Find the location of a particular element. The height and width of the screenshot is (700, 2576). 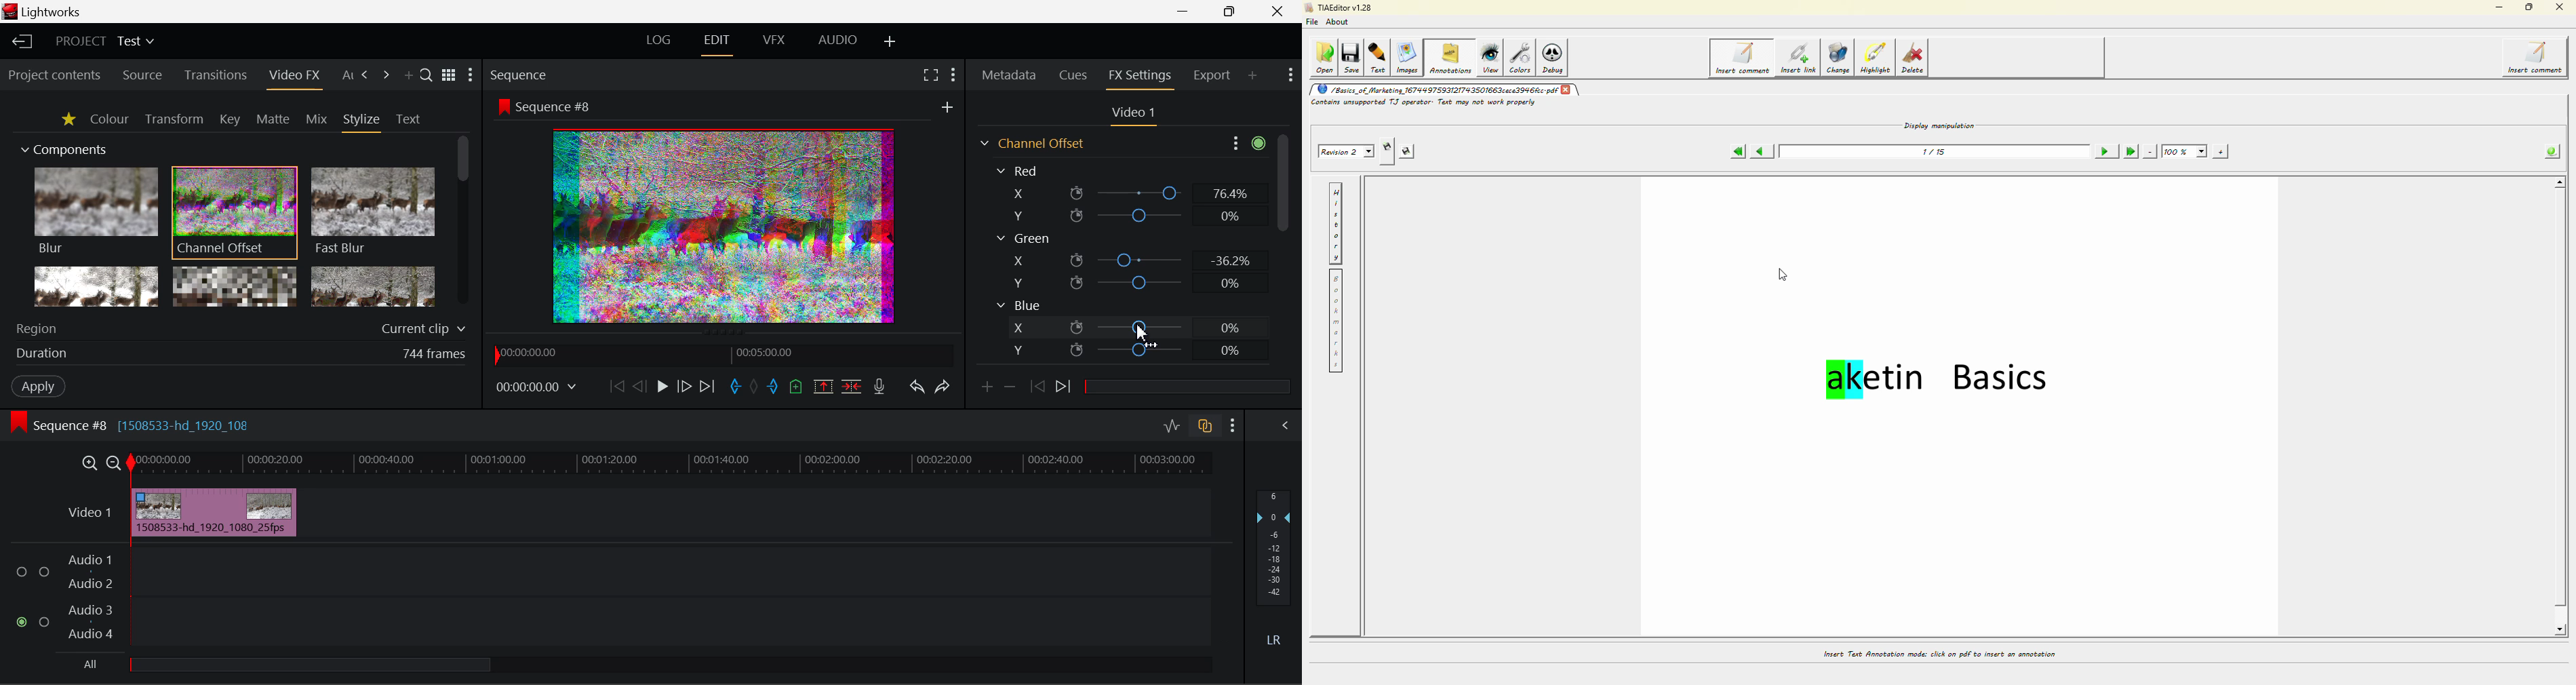

Components Section is located at coordinates (62, 147).